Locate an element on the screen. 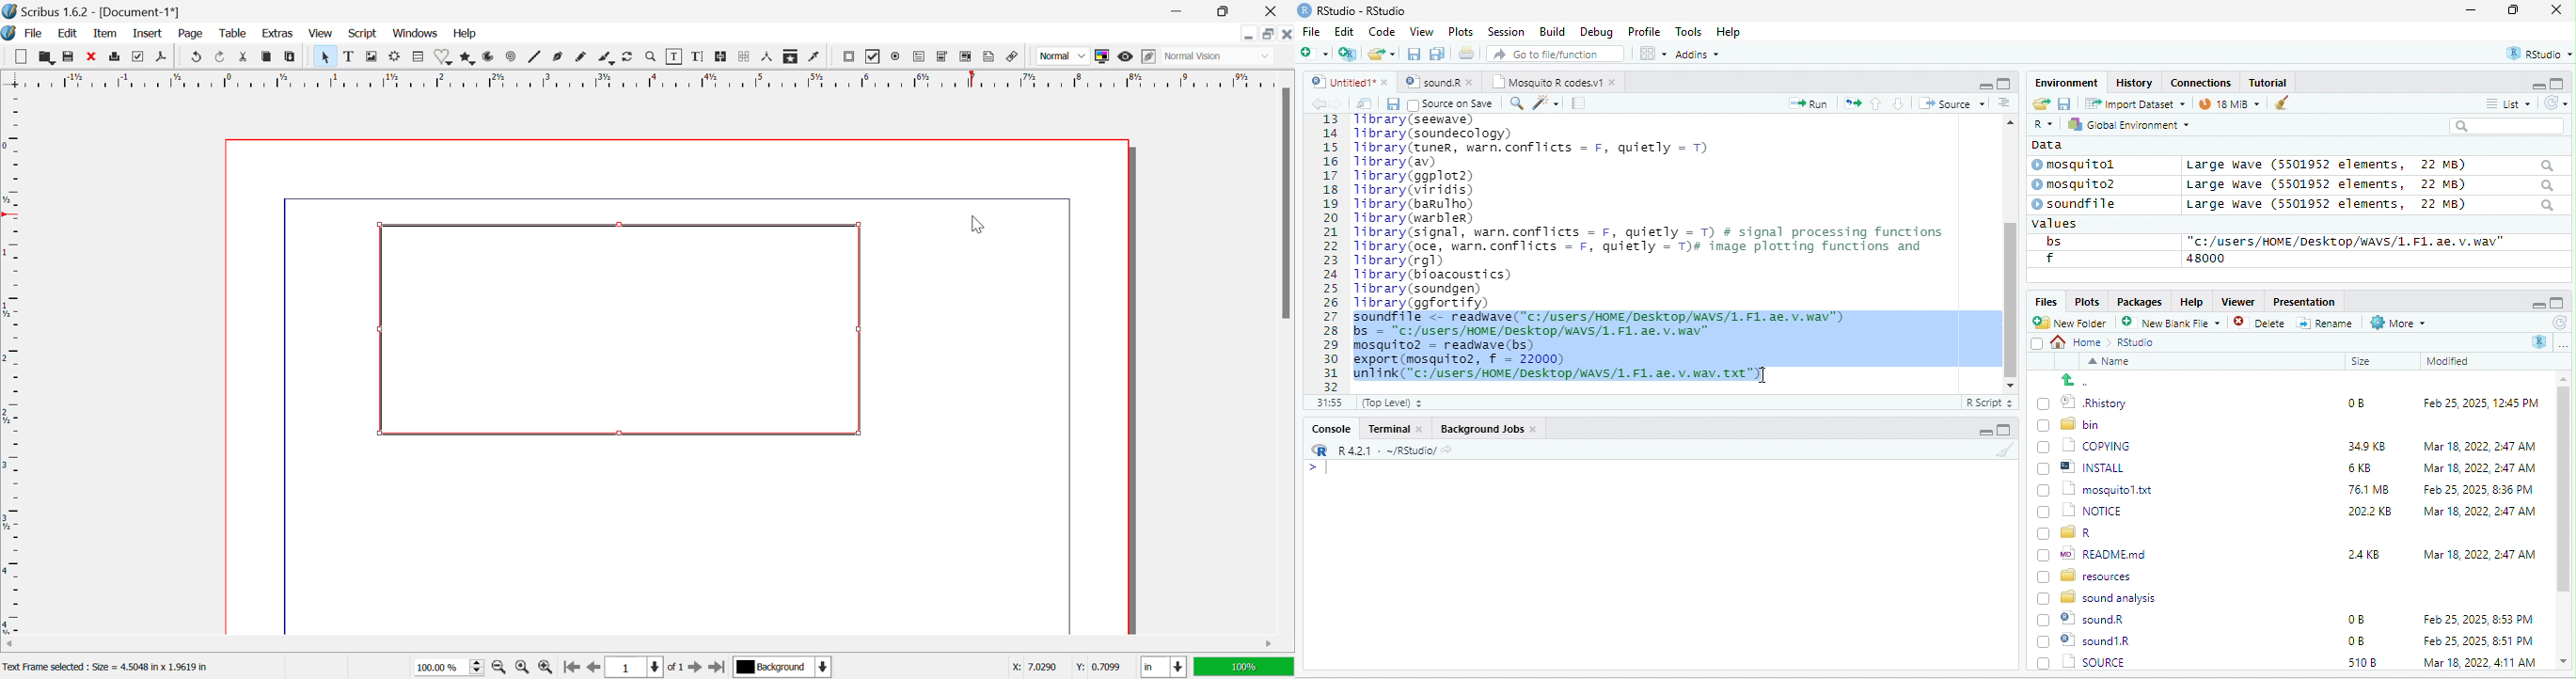  save as is located at coordinates (1439, 55).